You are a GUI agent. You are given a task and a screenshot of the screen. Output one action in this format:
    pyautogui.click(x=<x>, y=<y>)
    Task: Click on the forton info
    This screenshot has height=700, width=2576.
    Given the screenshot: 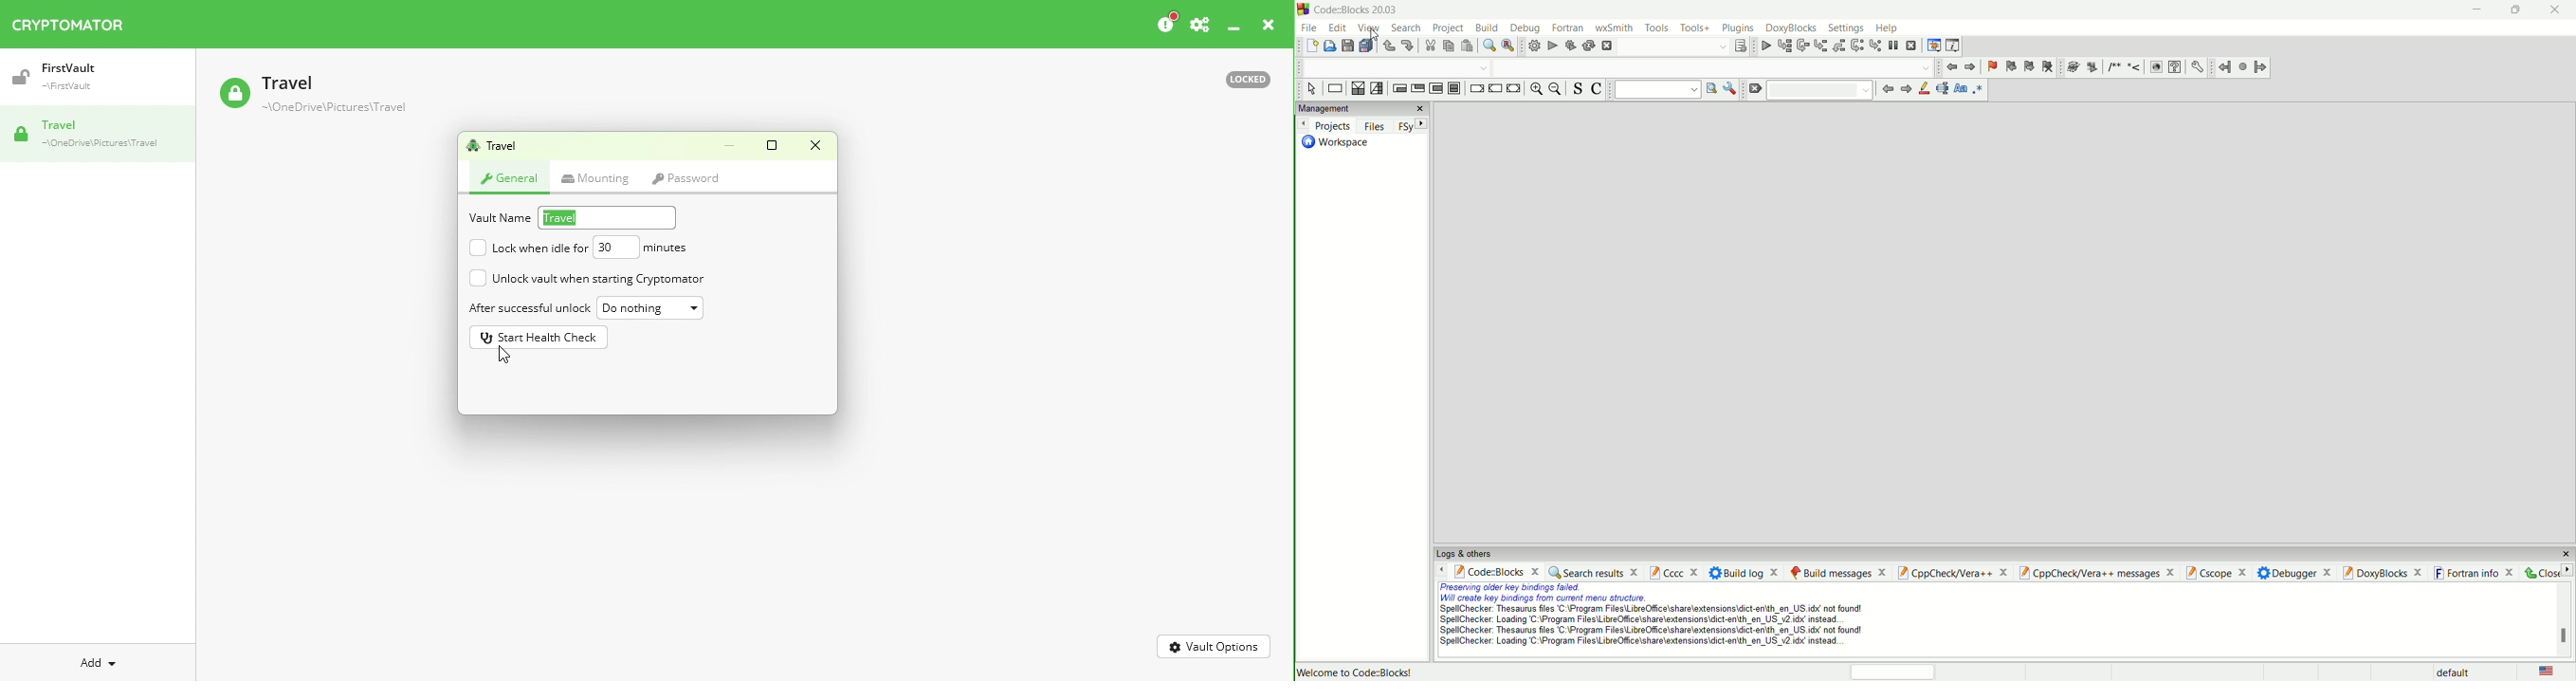 What is the action you would take?
    pyautogui.click(x=2476, y=574)
    